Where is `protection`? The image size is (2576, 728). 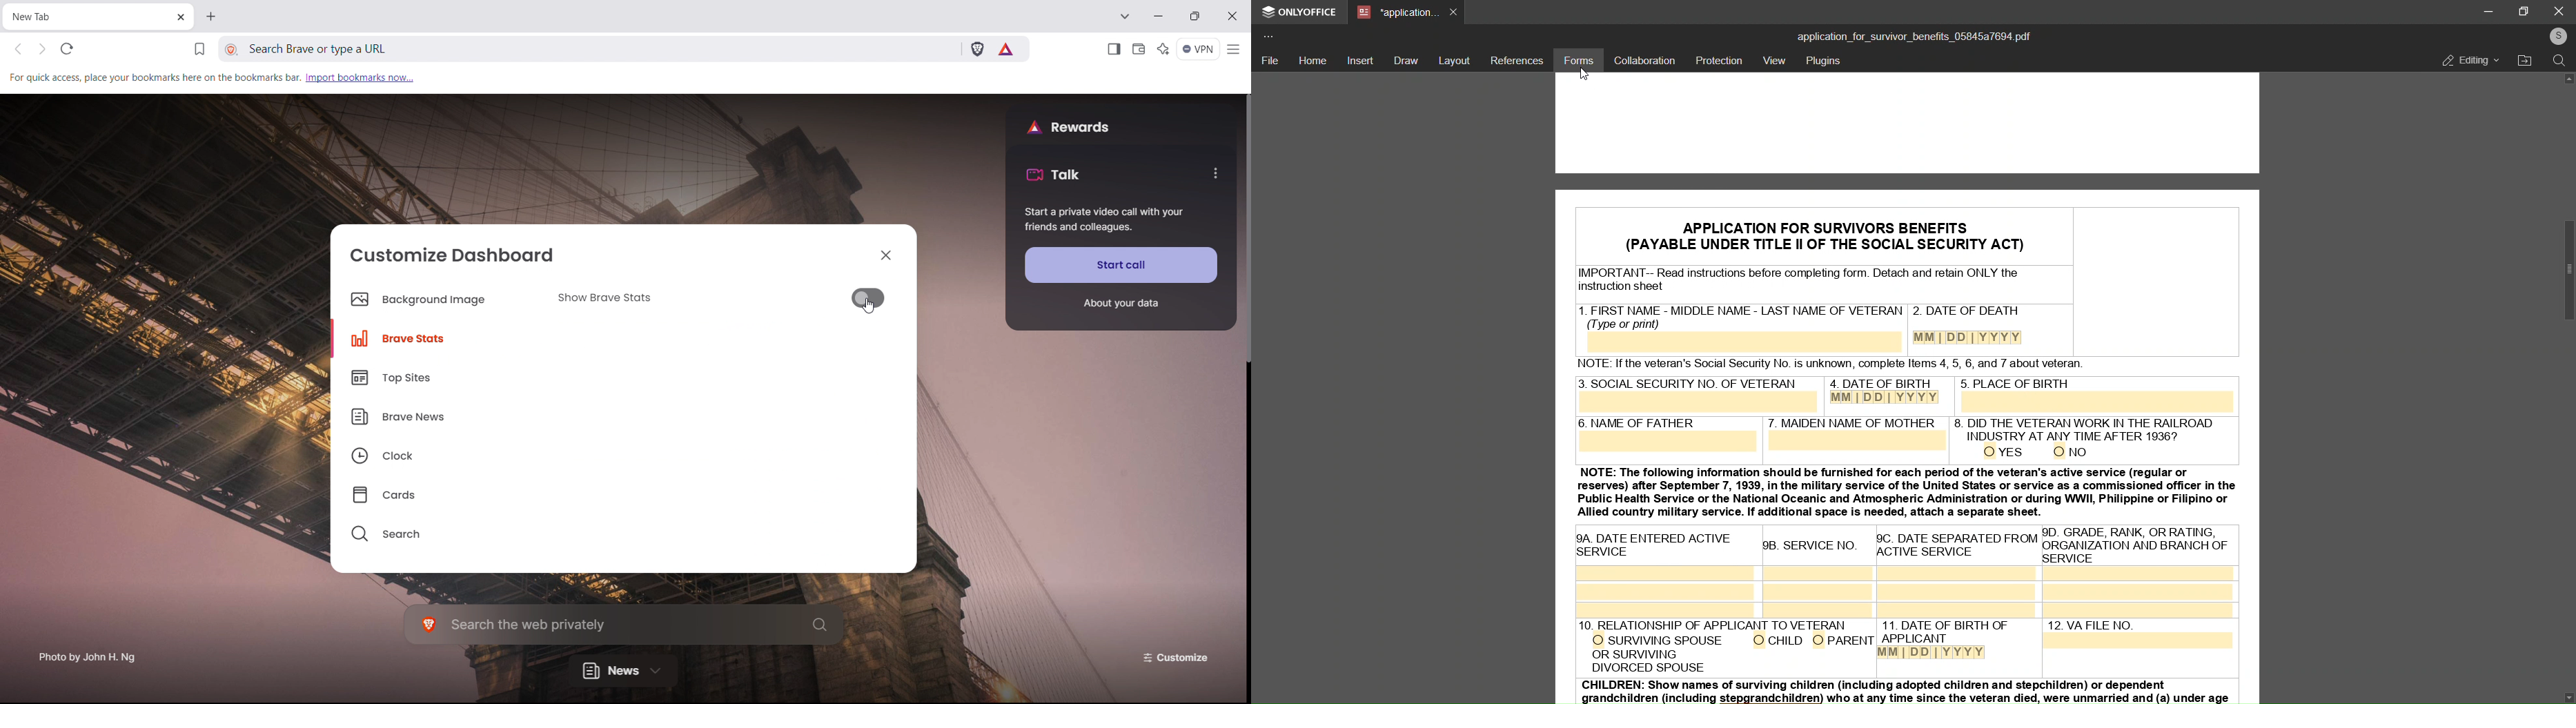
protection is located at coordinates (1720, 60).